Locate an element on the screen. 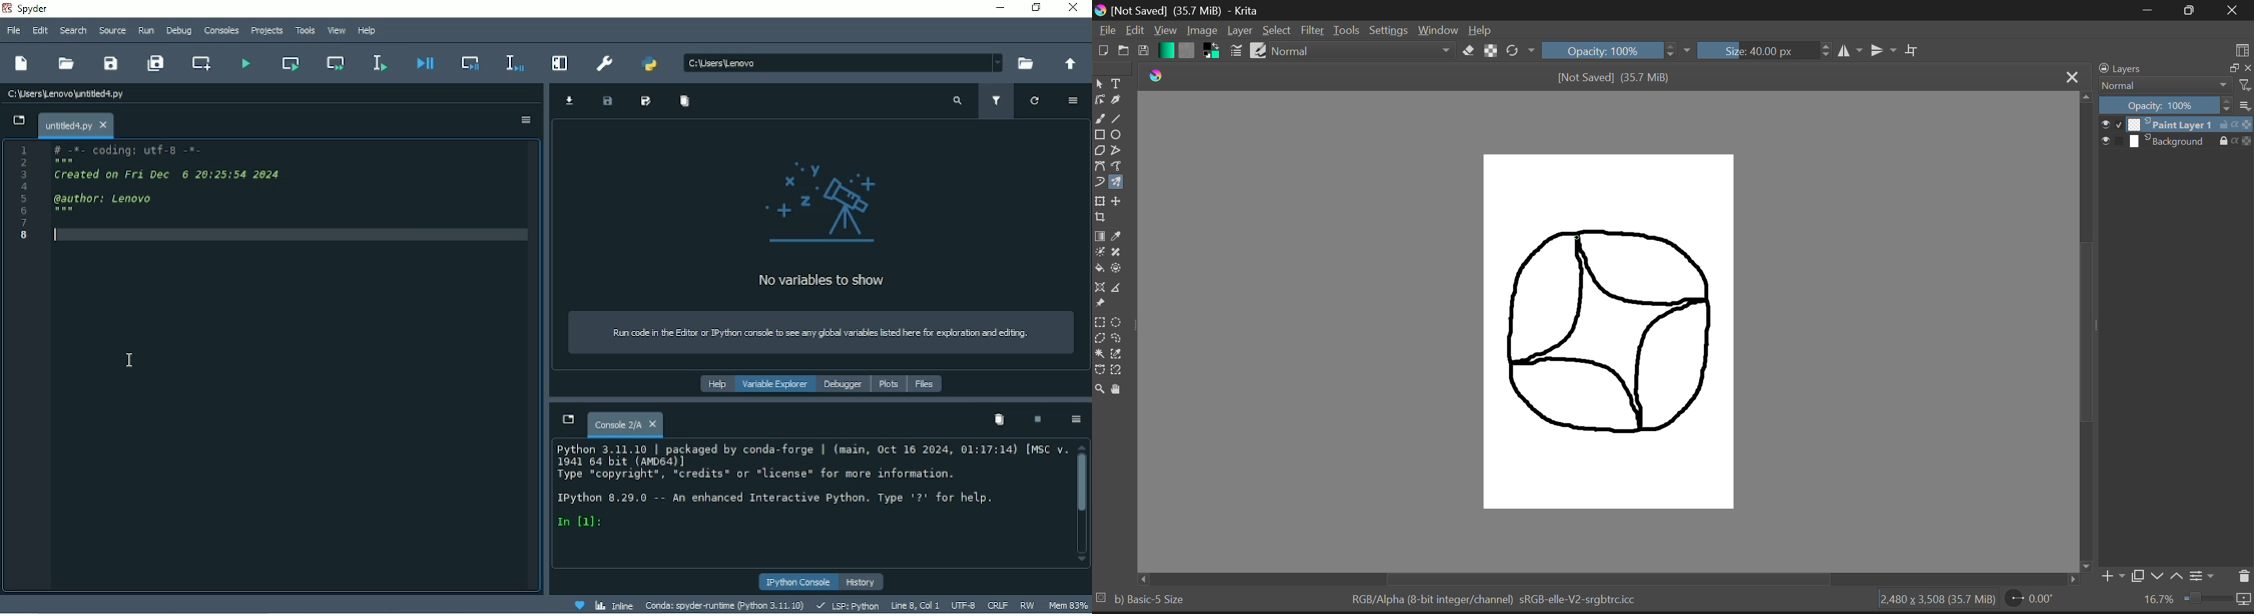 The image size is (2268, 616). Search variable names and types is located at coordinates (958, 101).